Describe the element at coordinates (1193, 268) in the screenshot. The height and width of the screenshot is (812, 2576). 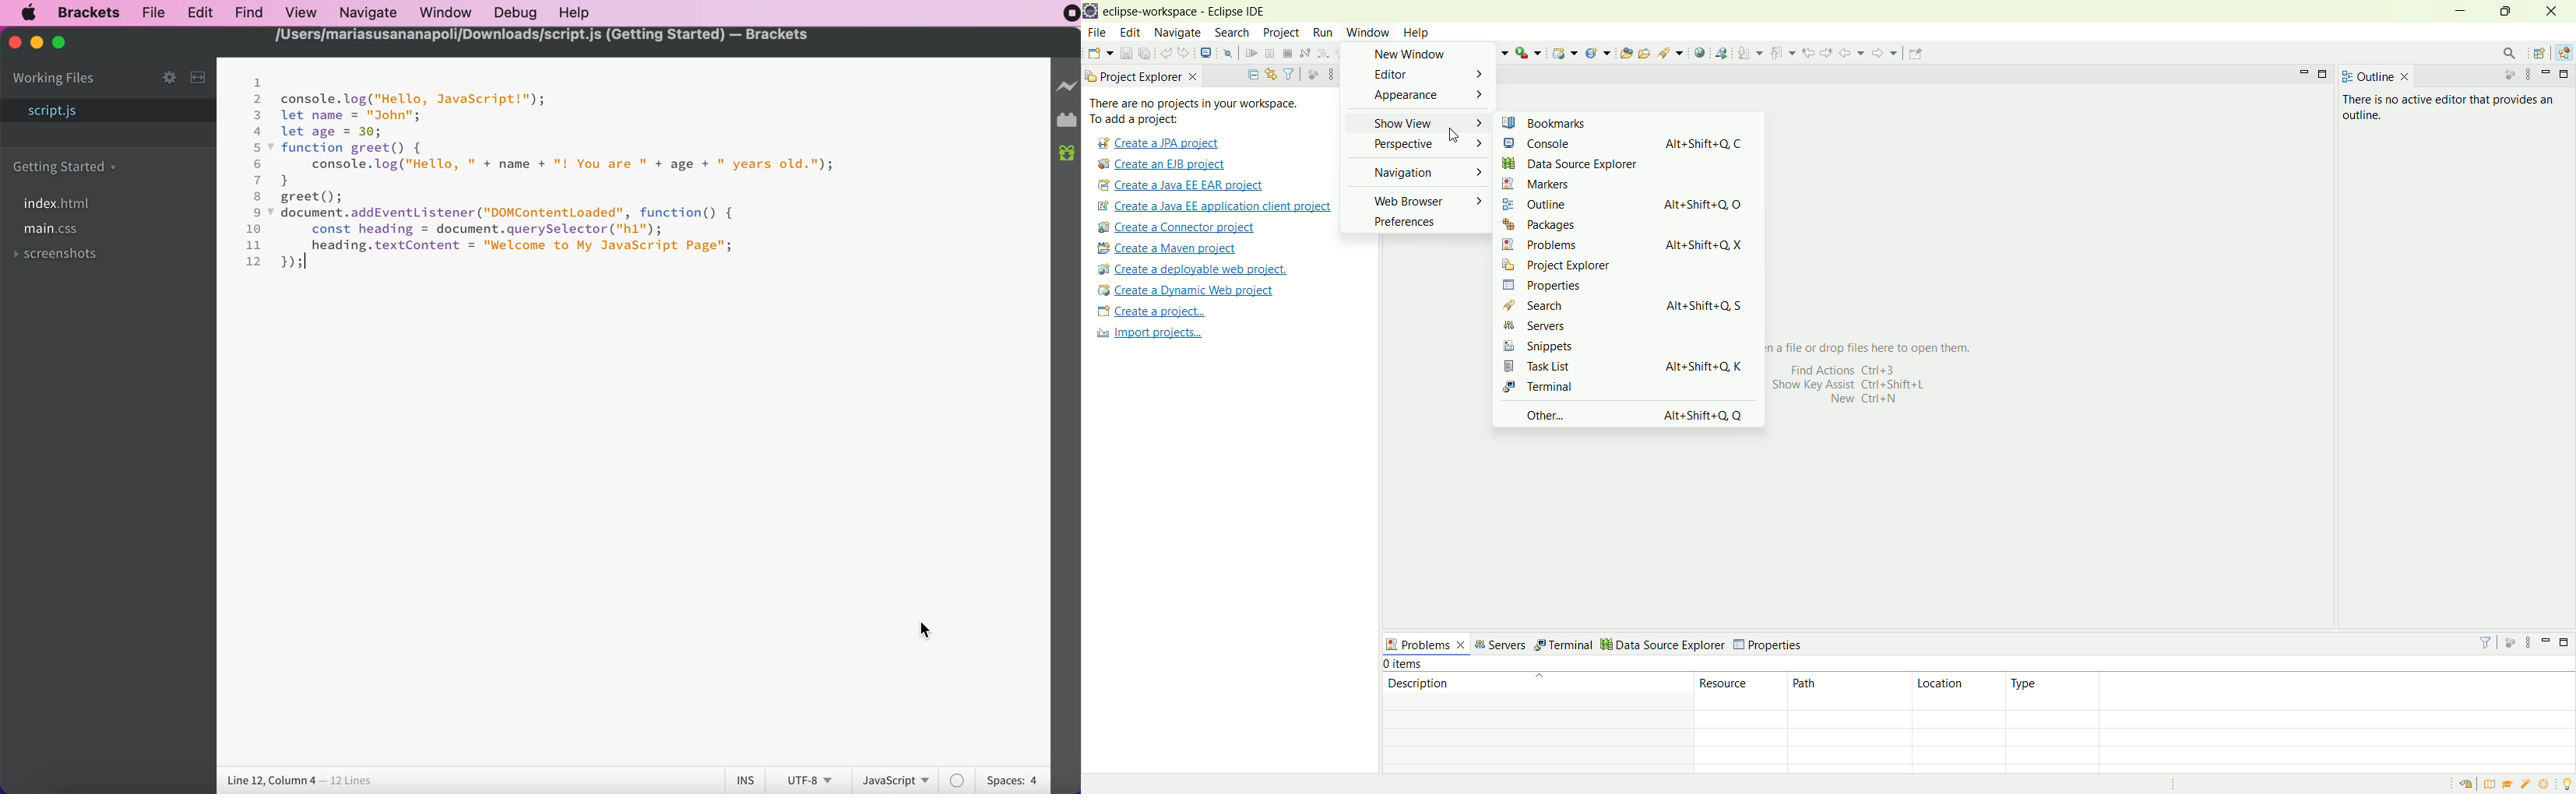
I see `create a deployable web project` at that location.